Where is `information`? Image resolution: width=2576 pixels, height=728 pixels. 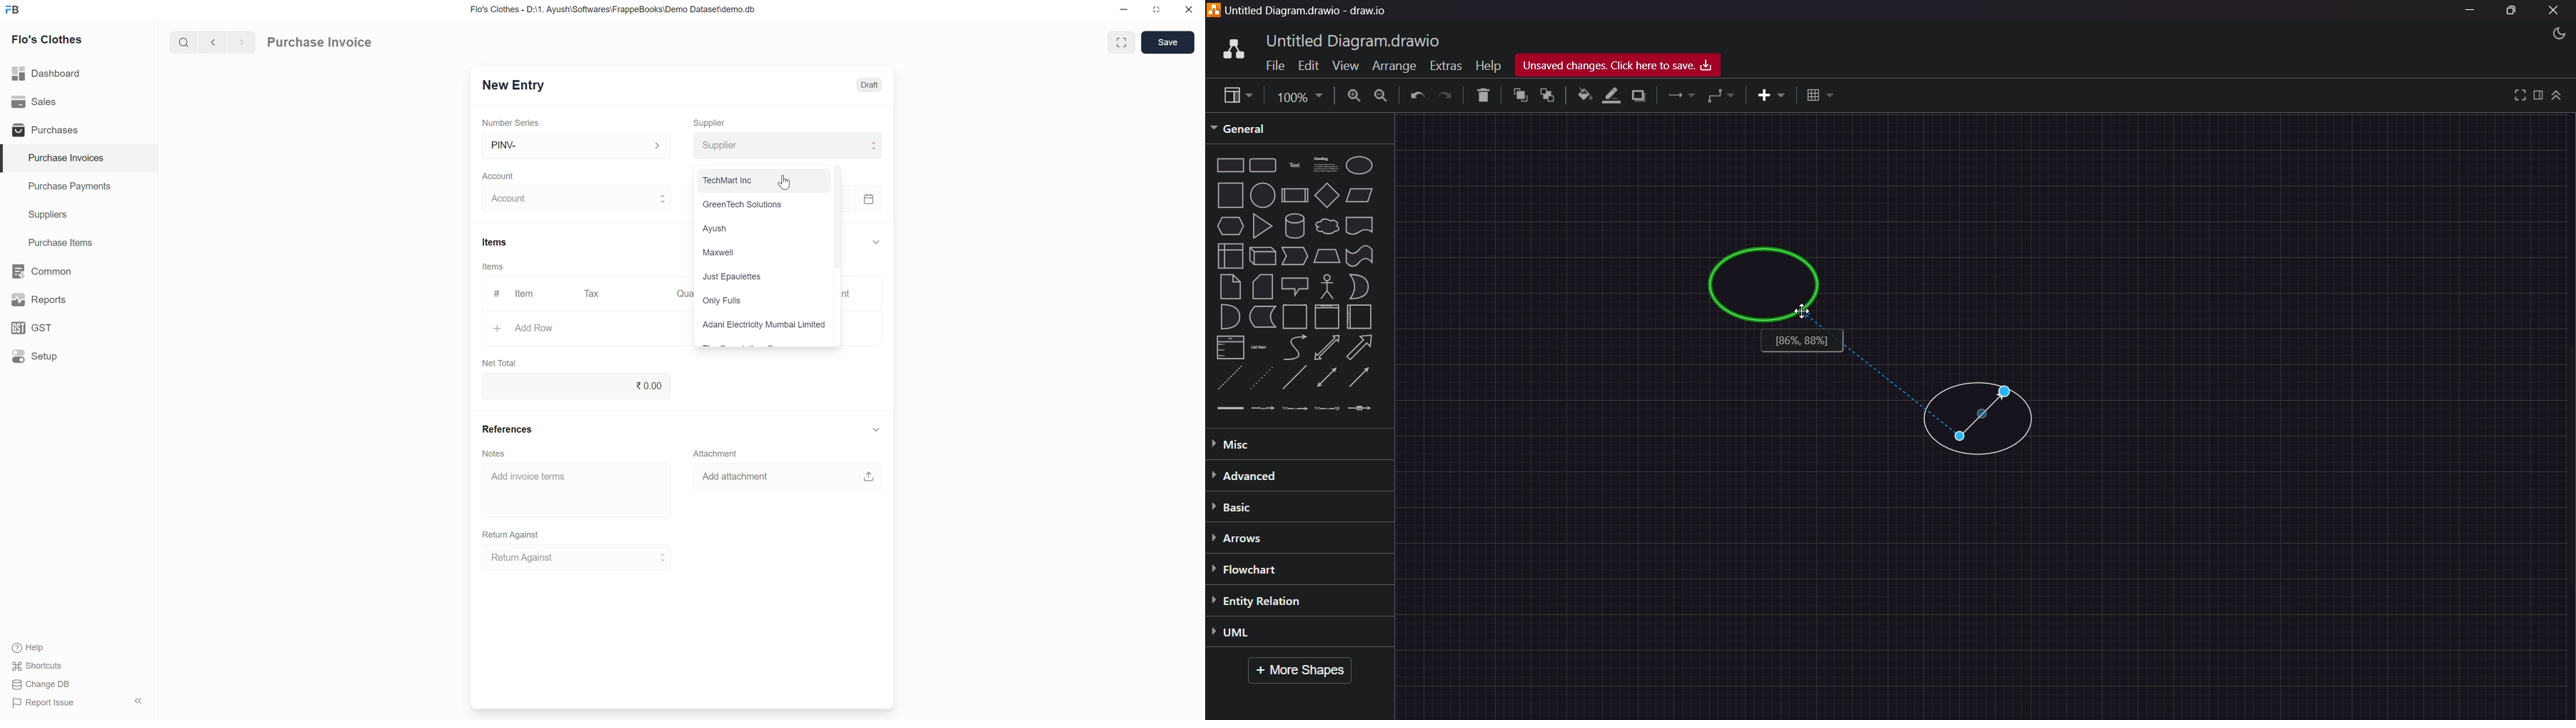 information is located at coordinates (1803, 343).